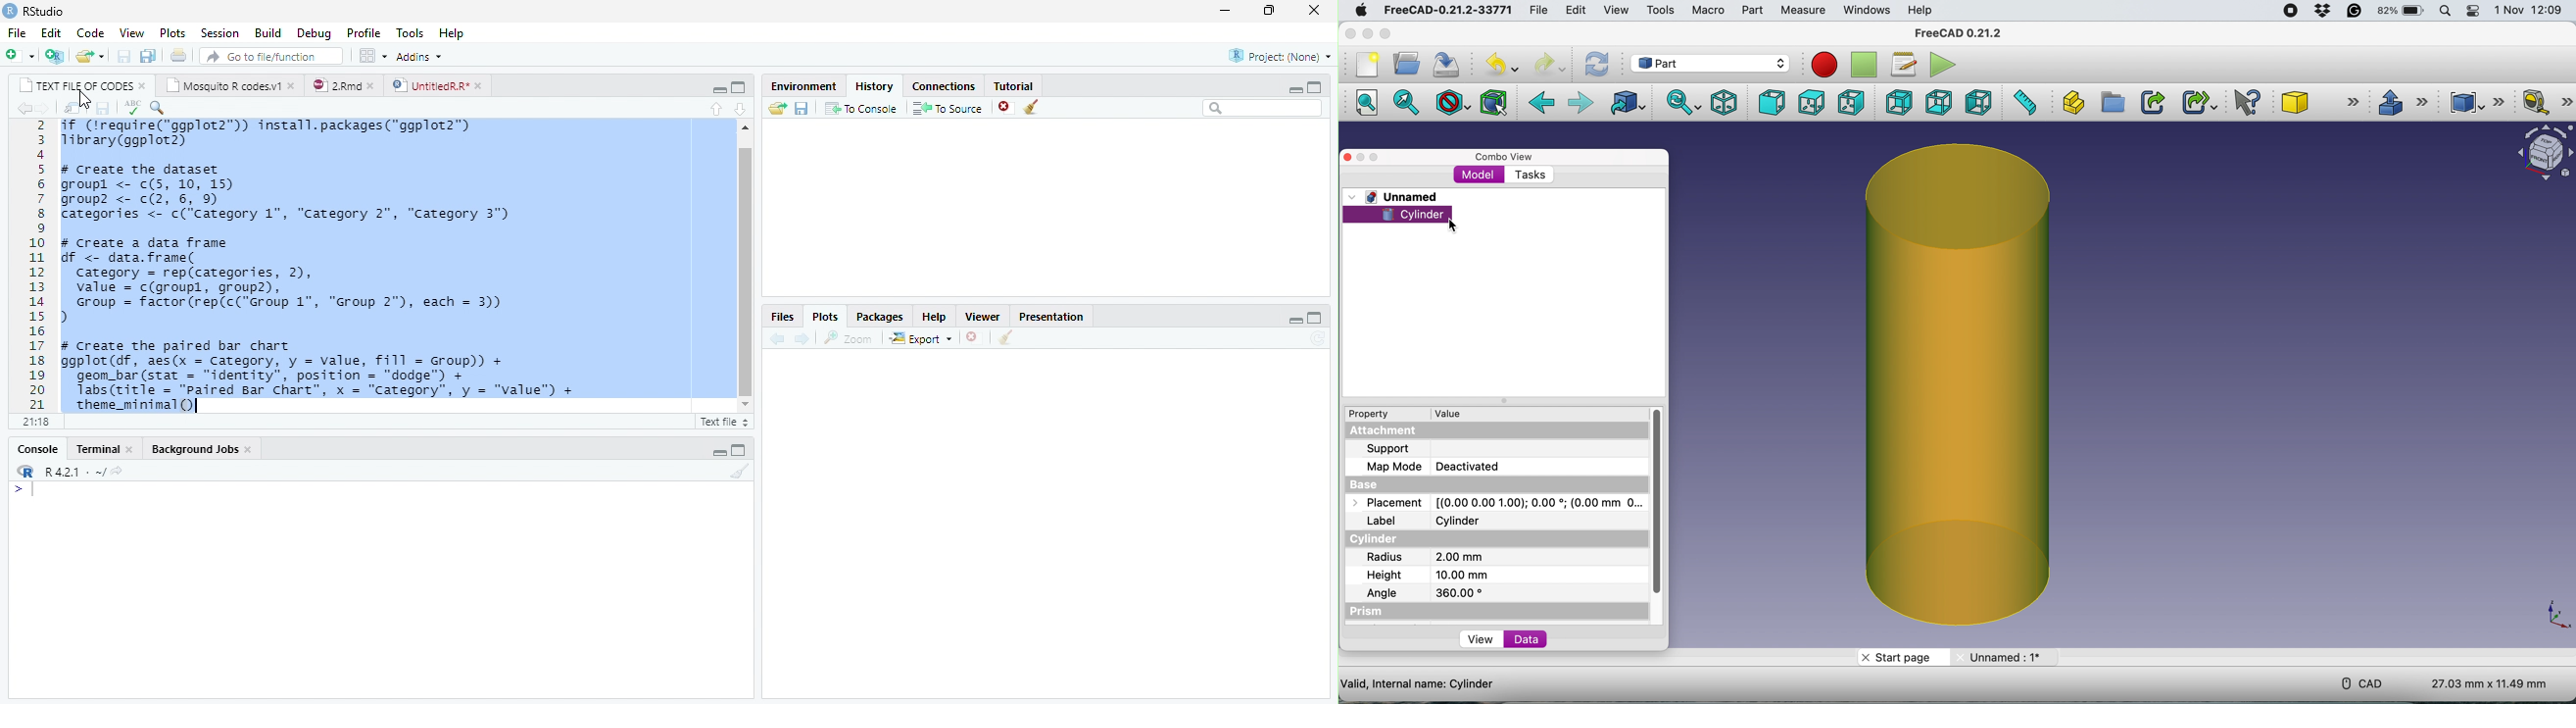 This screenshot has width=2576, height=728. Describe the element at coordinates (2476, 102) in the screenshot. I see `compound tools` at that location.